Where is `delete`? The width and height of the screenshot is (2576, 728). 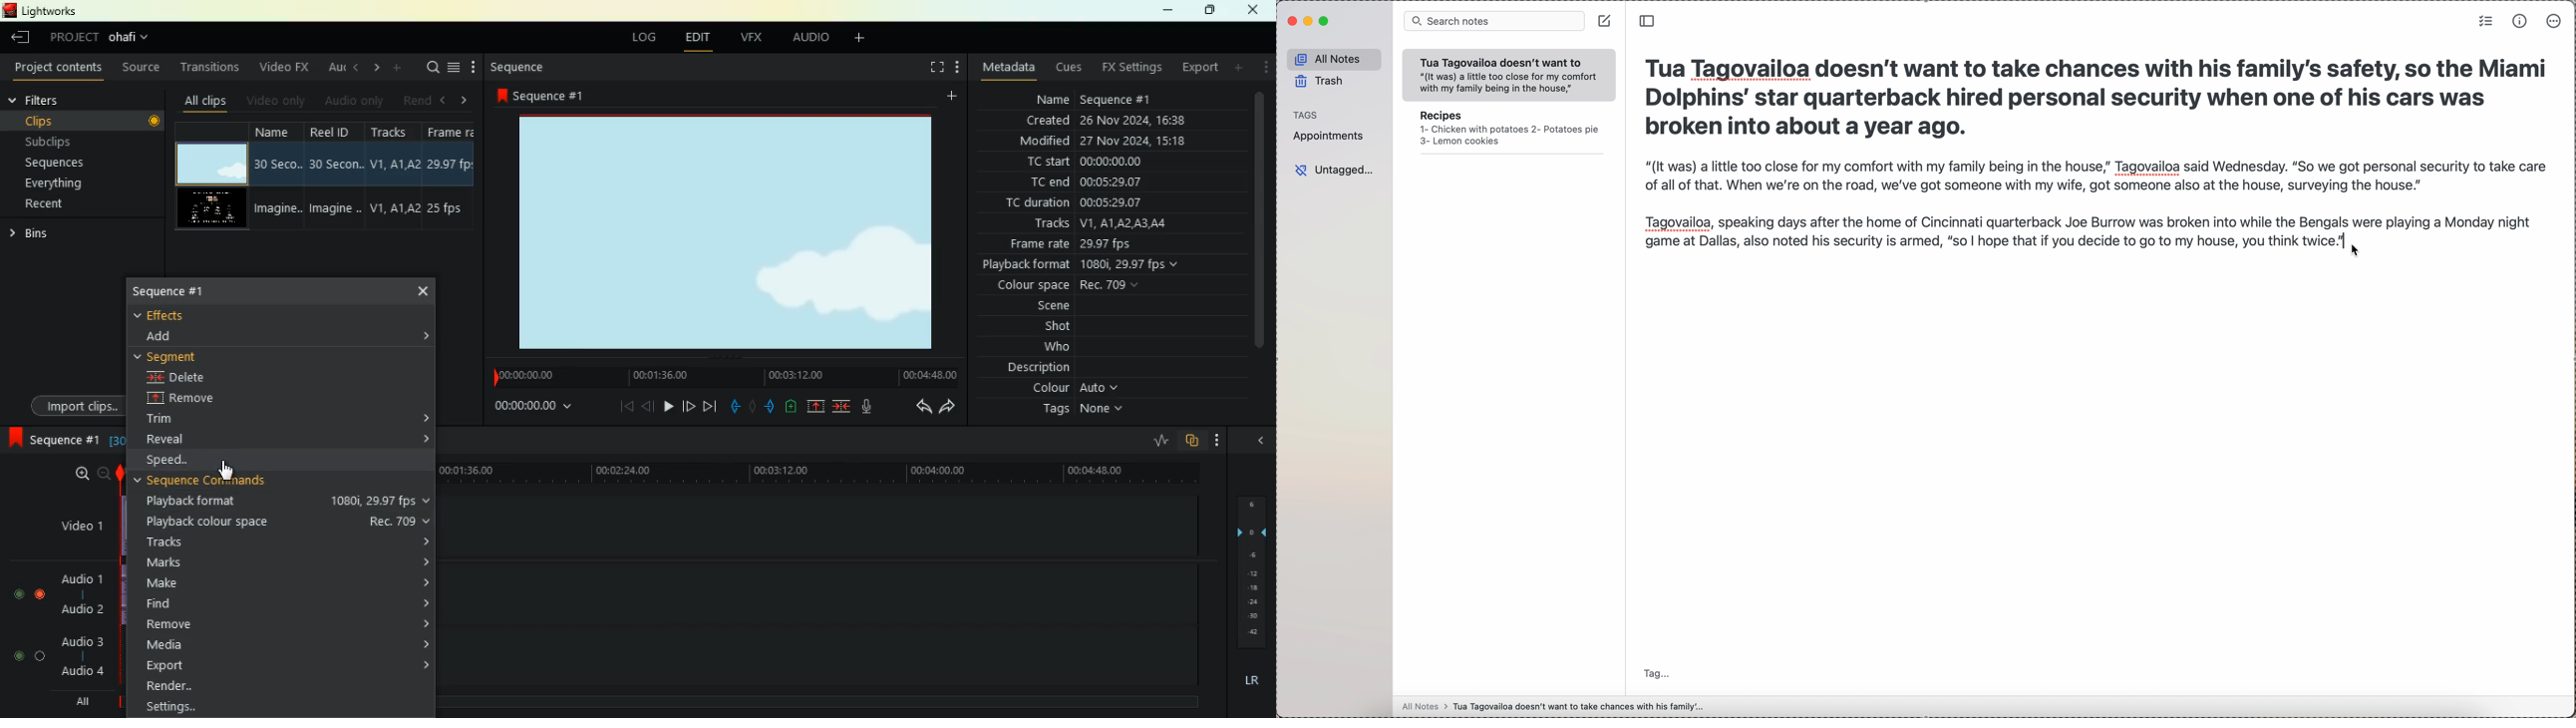
delete is located at coordinates (188, 377).